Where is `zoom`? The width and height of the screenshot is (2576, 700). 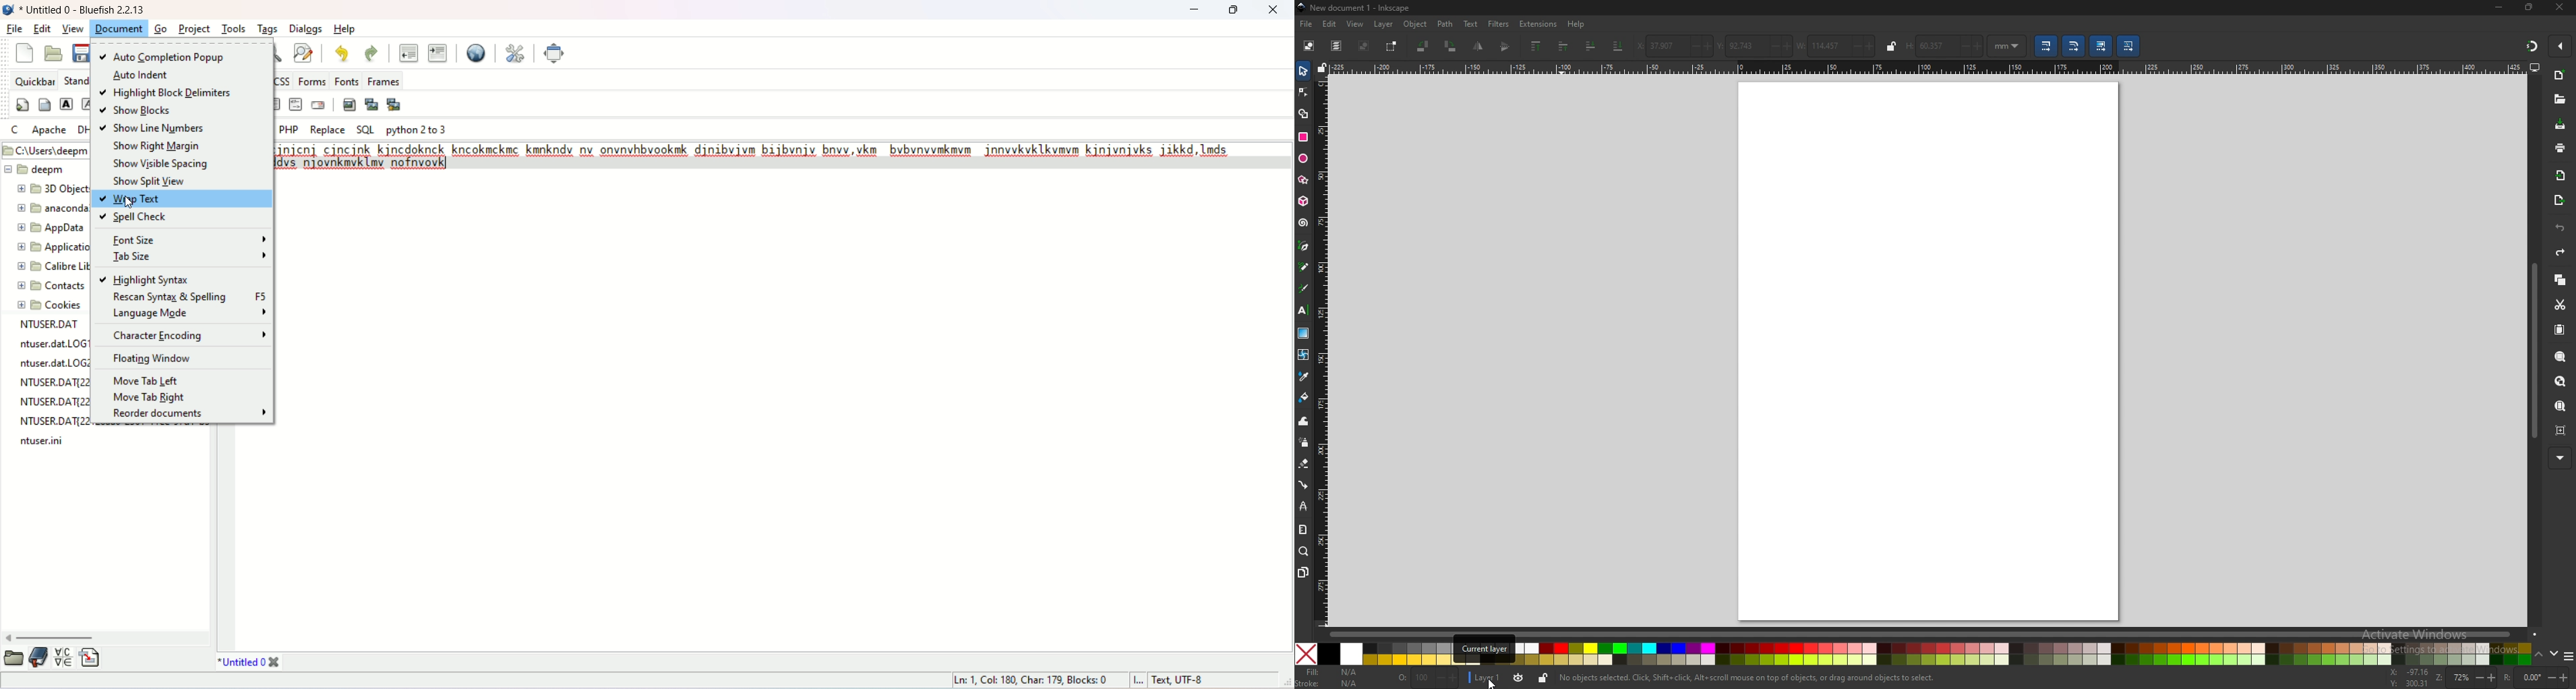
zoom is located at coordinates (1304, 551).